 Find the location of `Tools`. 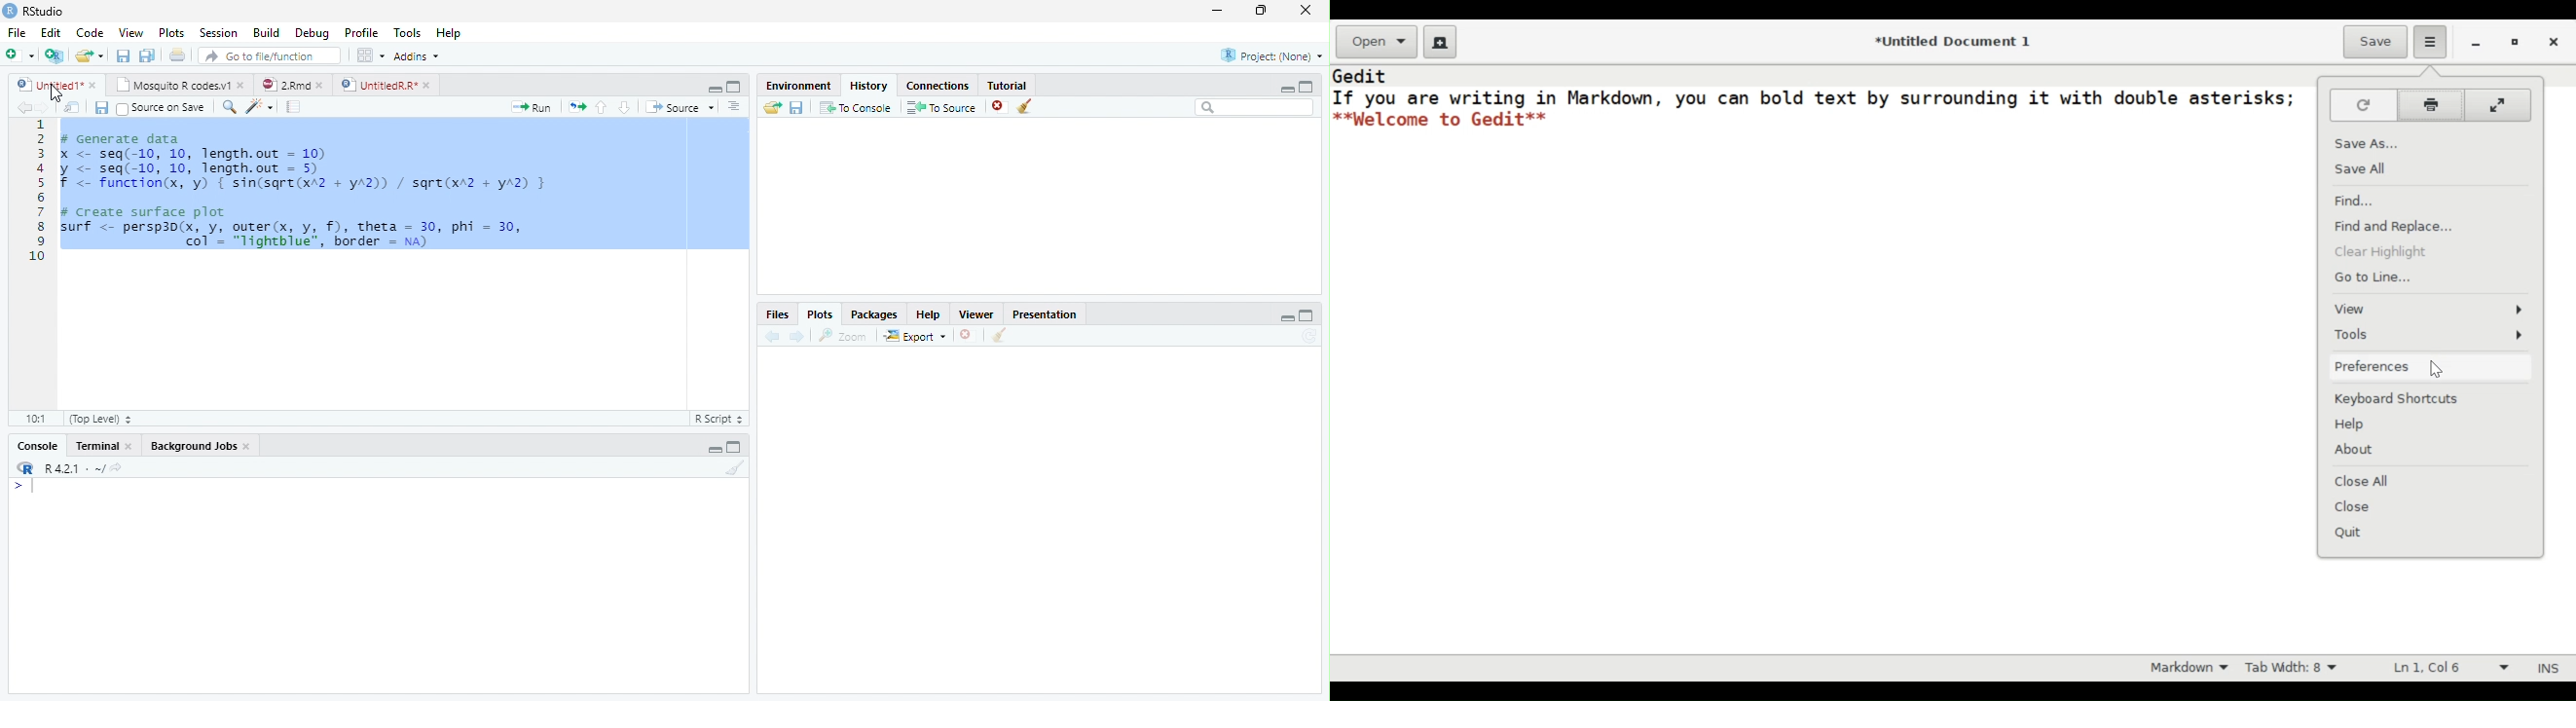

Tools is located at coordinates (405, 31).